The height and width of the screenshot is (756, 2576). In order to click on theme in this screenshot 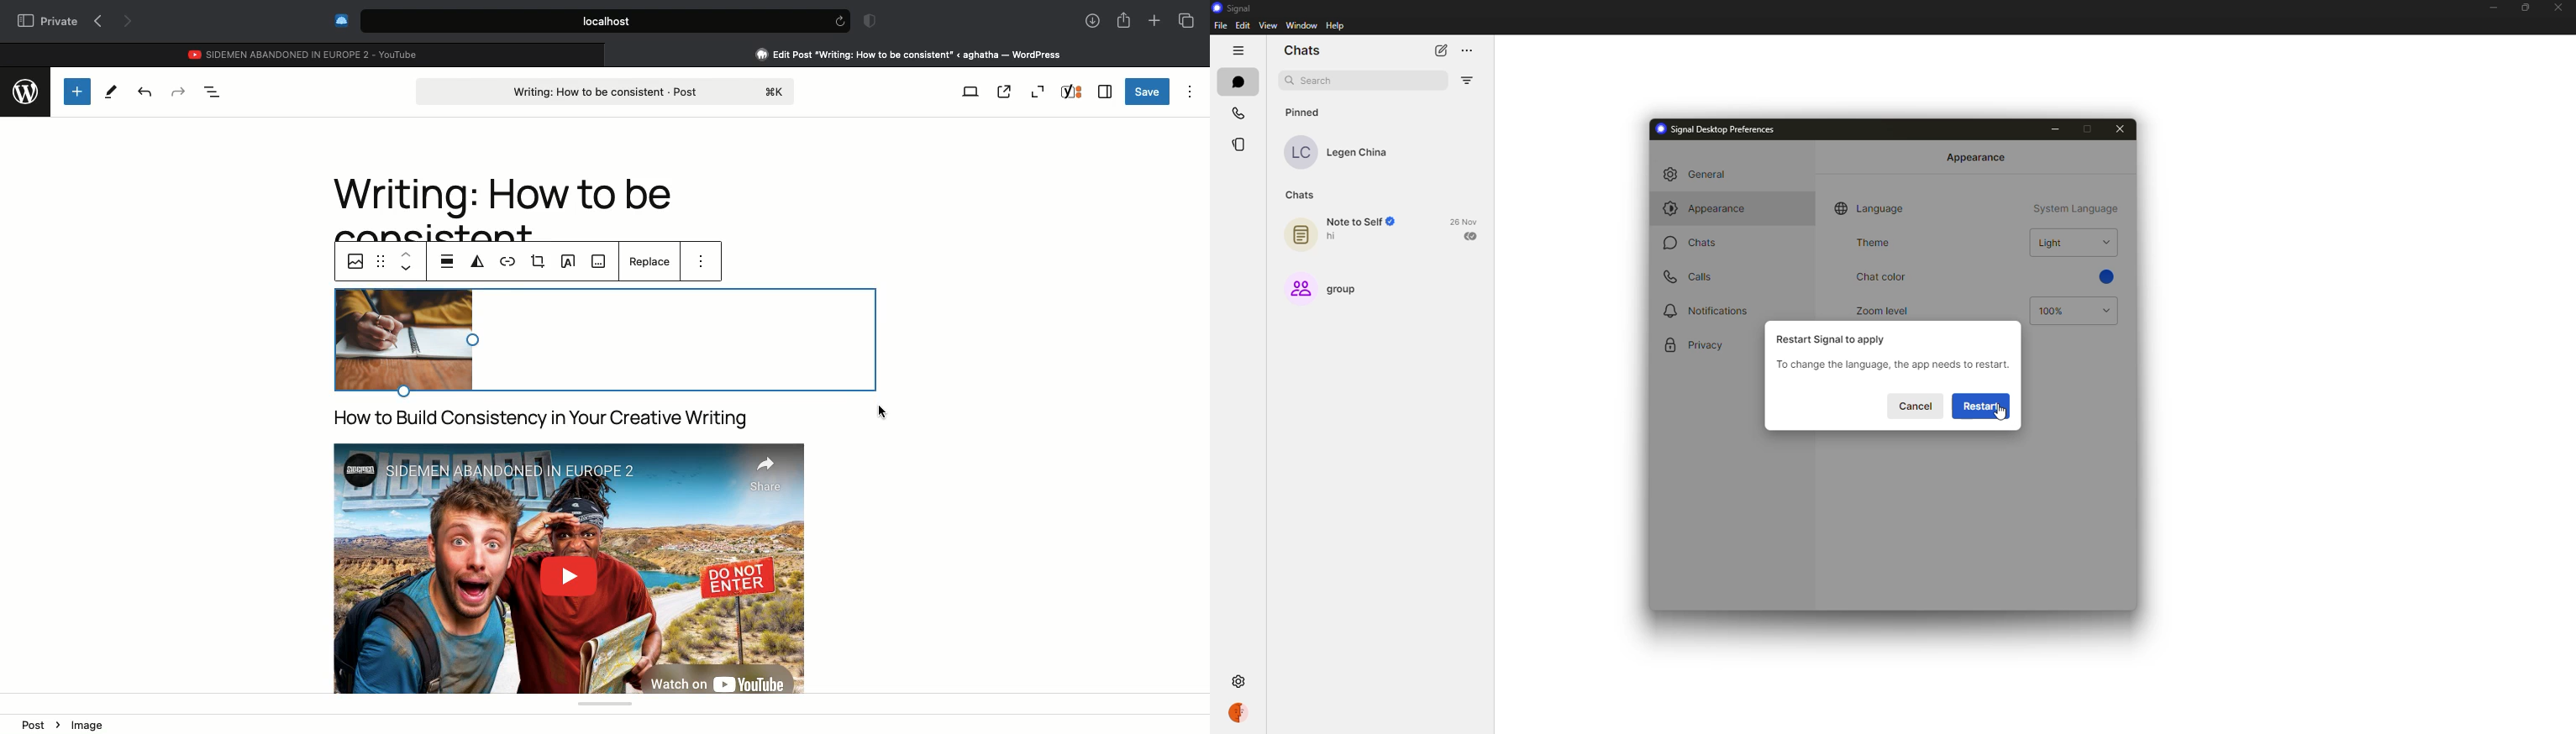, I will do `click(1872, 244)`.